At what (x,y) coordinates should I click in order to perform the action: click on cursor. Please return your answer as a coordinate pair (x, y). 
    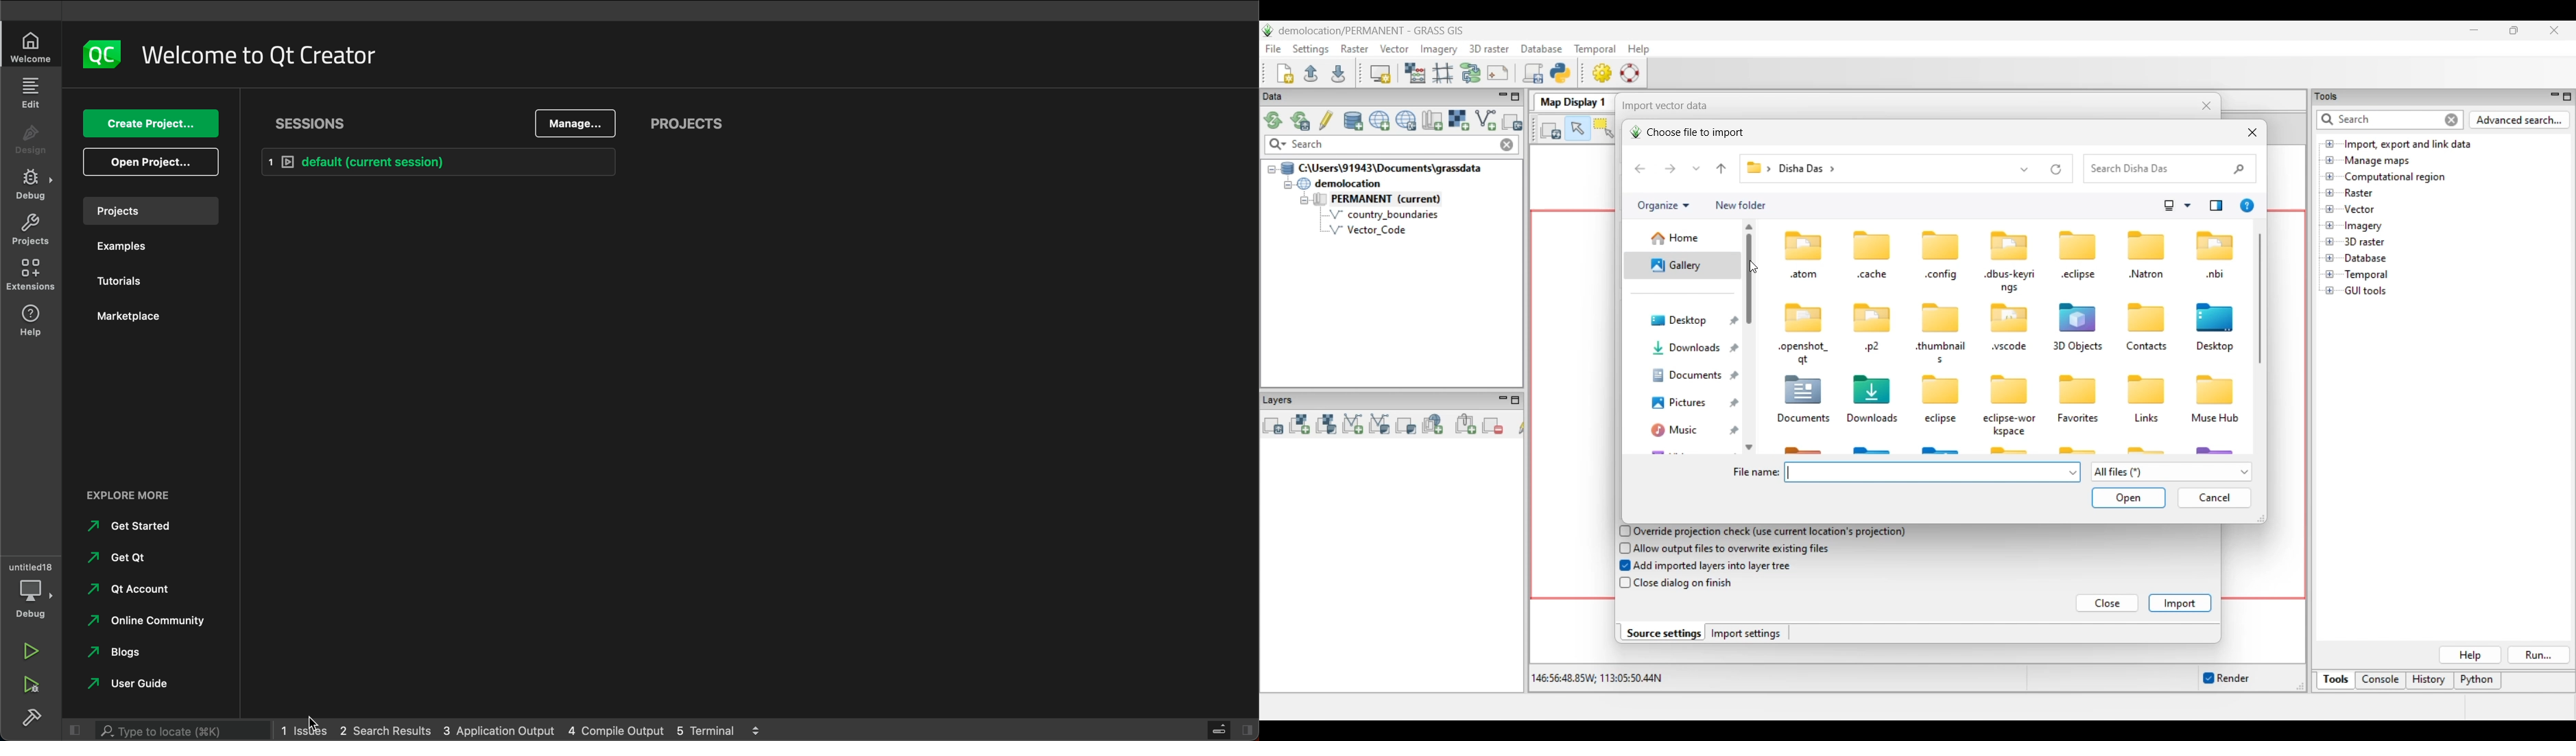
    Looking at the image, I should click on (307, 721).